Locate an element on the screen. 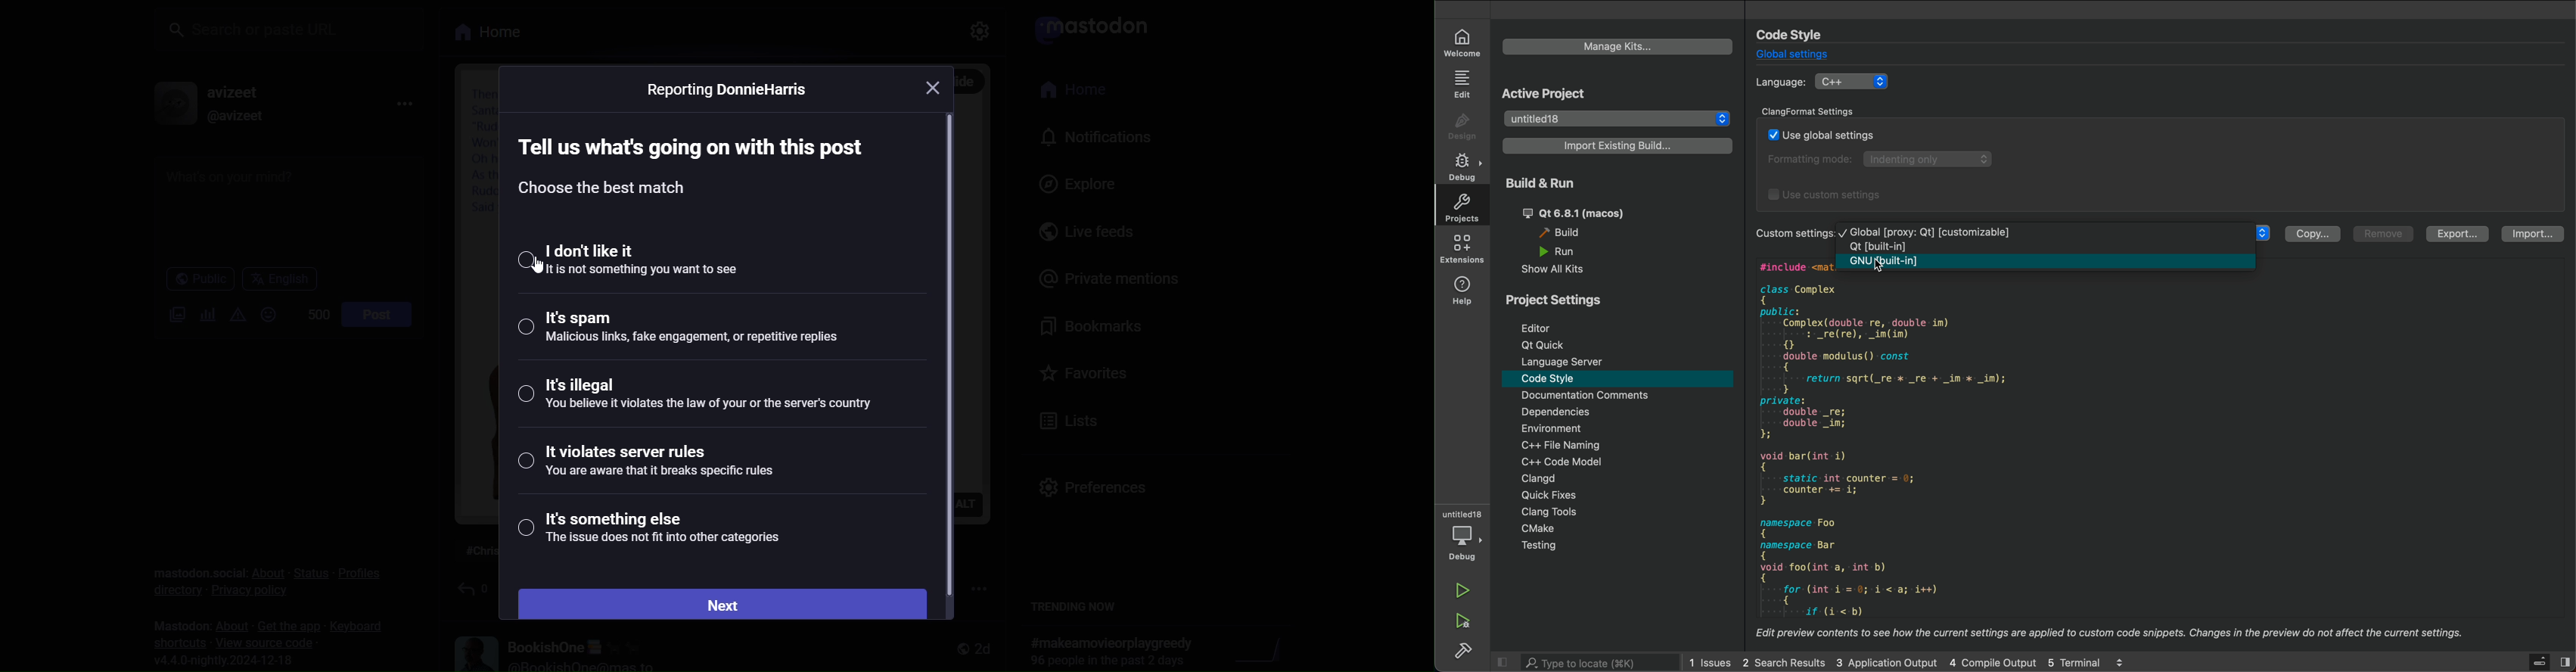 The width and height of the screenshot is (2576, 672). english is located at coordinates (278, 278).